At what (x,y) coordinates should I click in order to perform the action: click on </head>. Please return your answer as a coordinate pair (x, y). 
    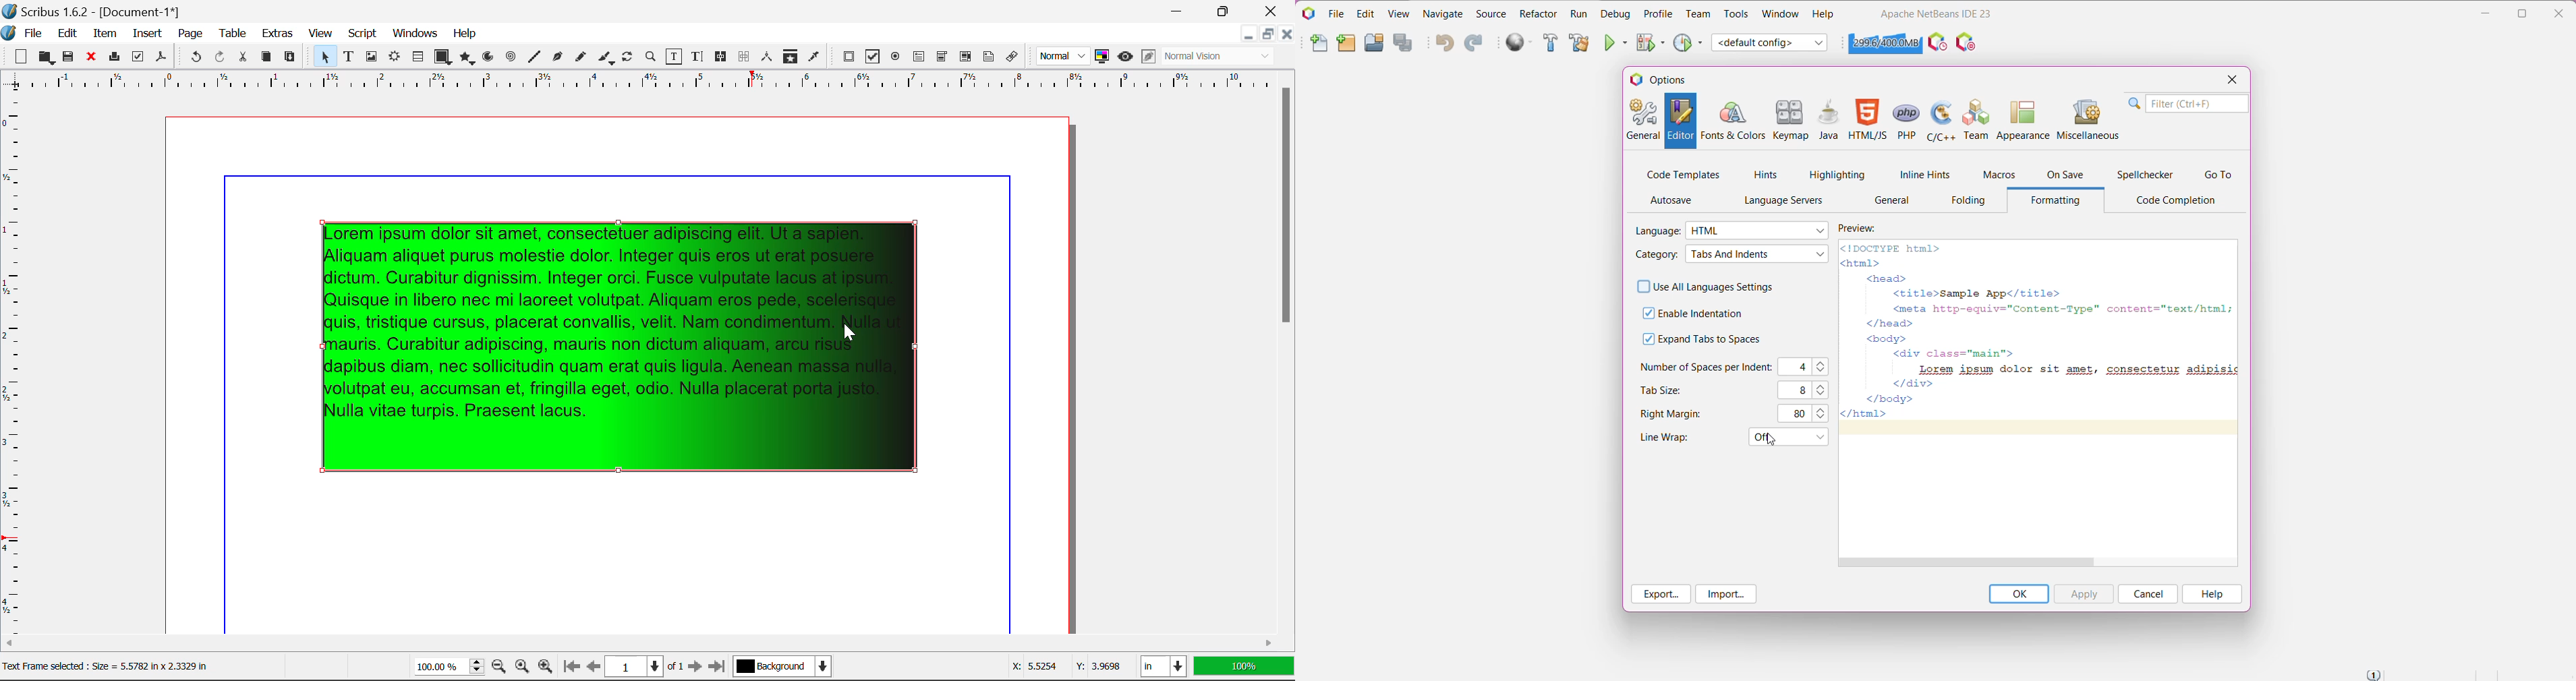
    Looking at the image, I should click on (1885, 322).